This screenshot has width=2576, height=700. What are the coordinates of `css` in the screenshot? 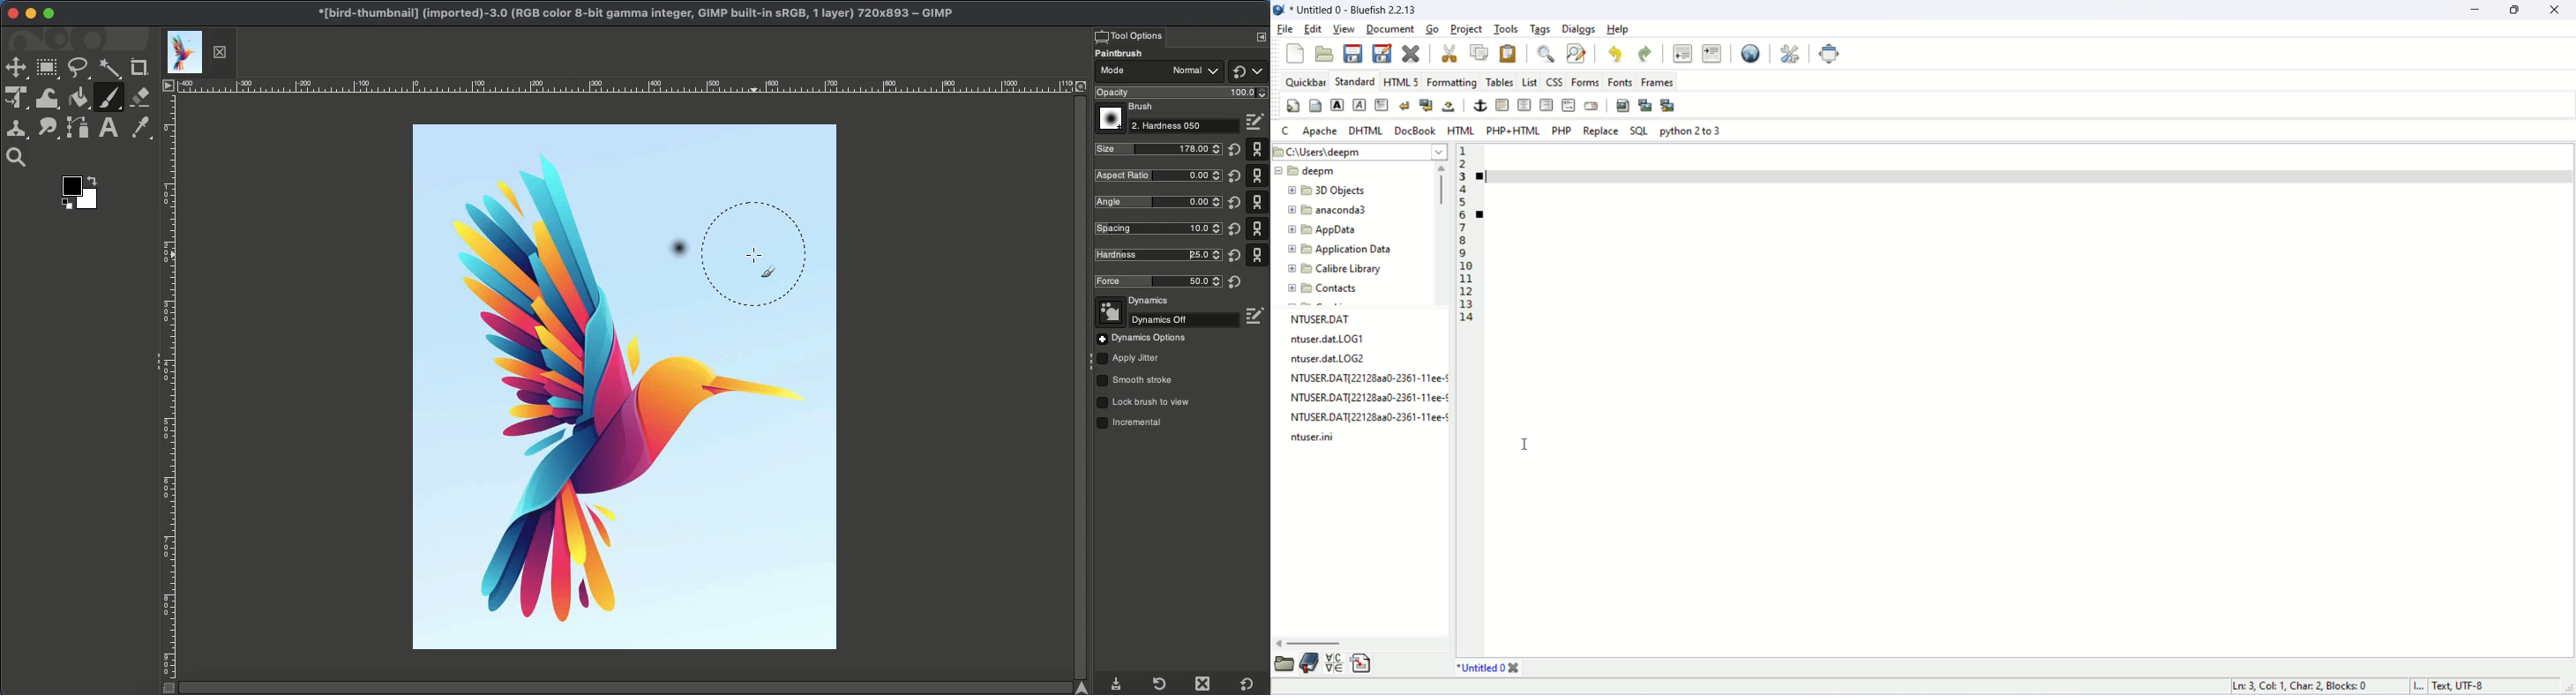 It's located at (1553, 82).